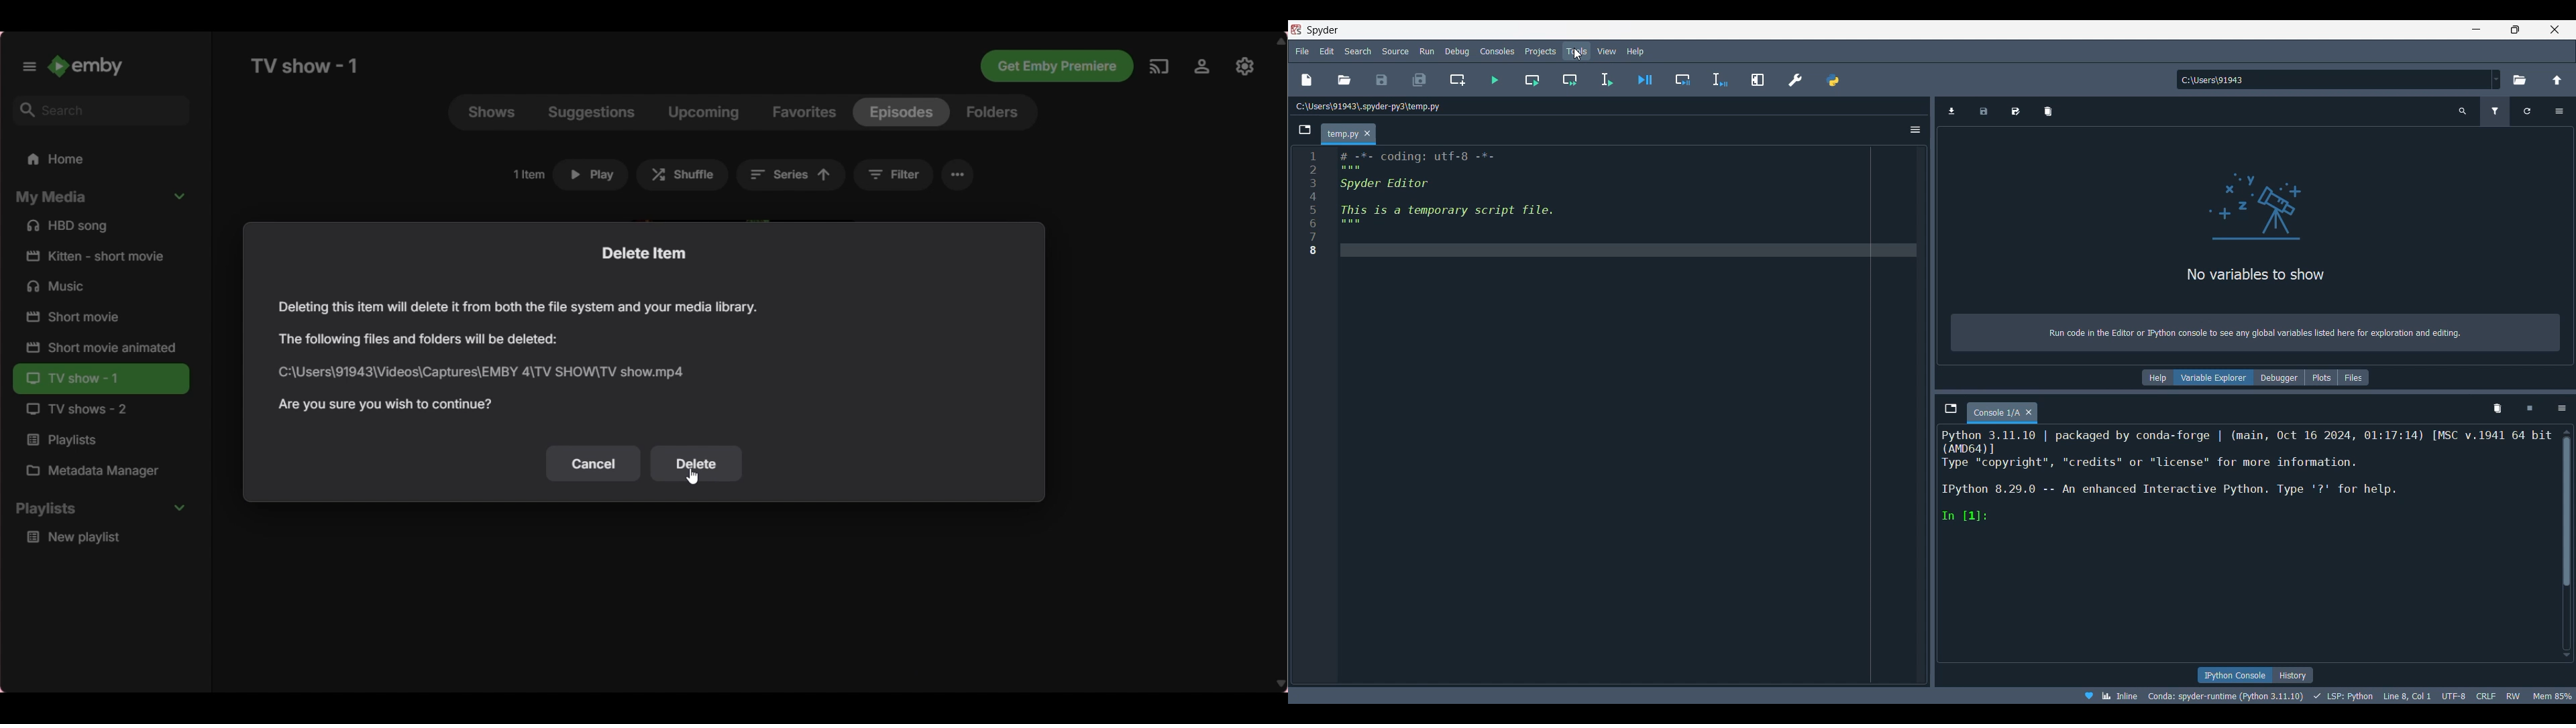 This screenshot has width=2576, height=728. What do you see at coordinates (1296, 29) in the screenshot?
I see `Software logo` at bounding box center [1296, 29].